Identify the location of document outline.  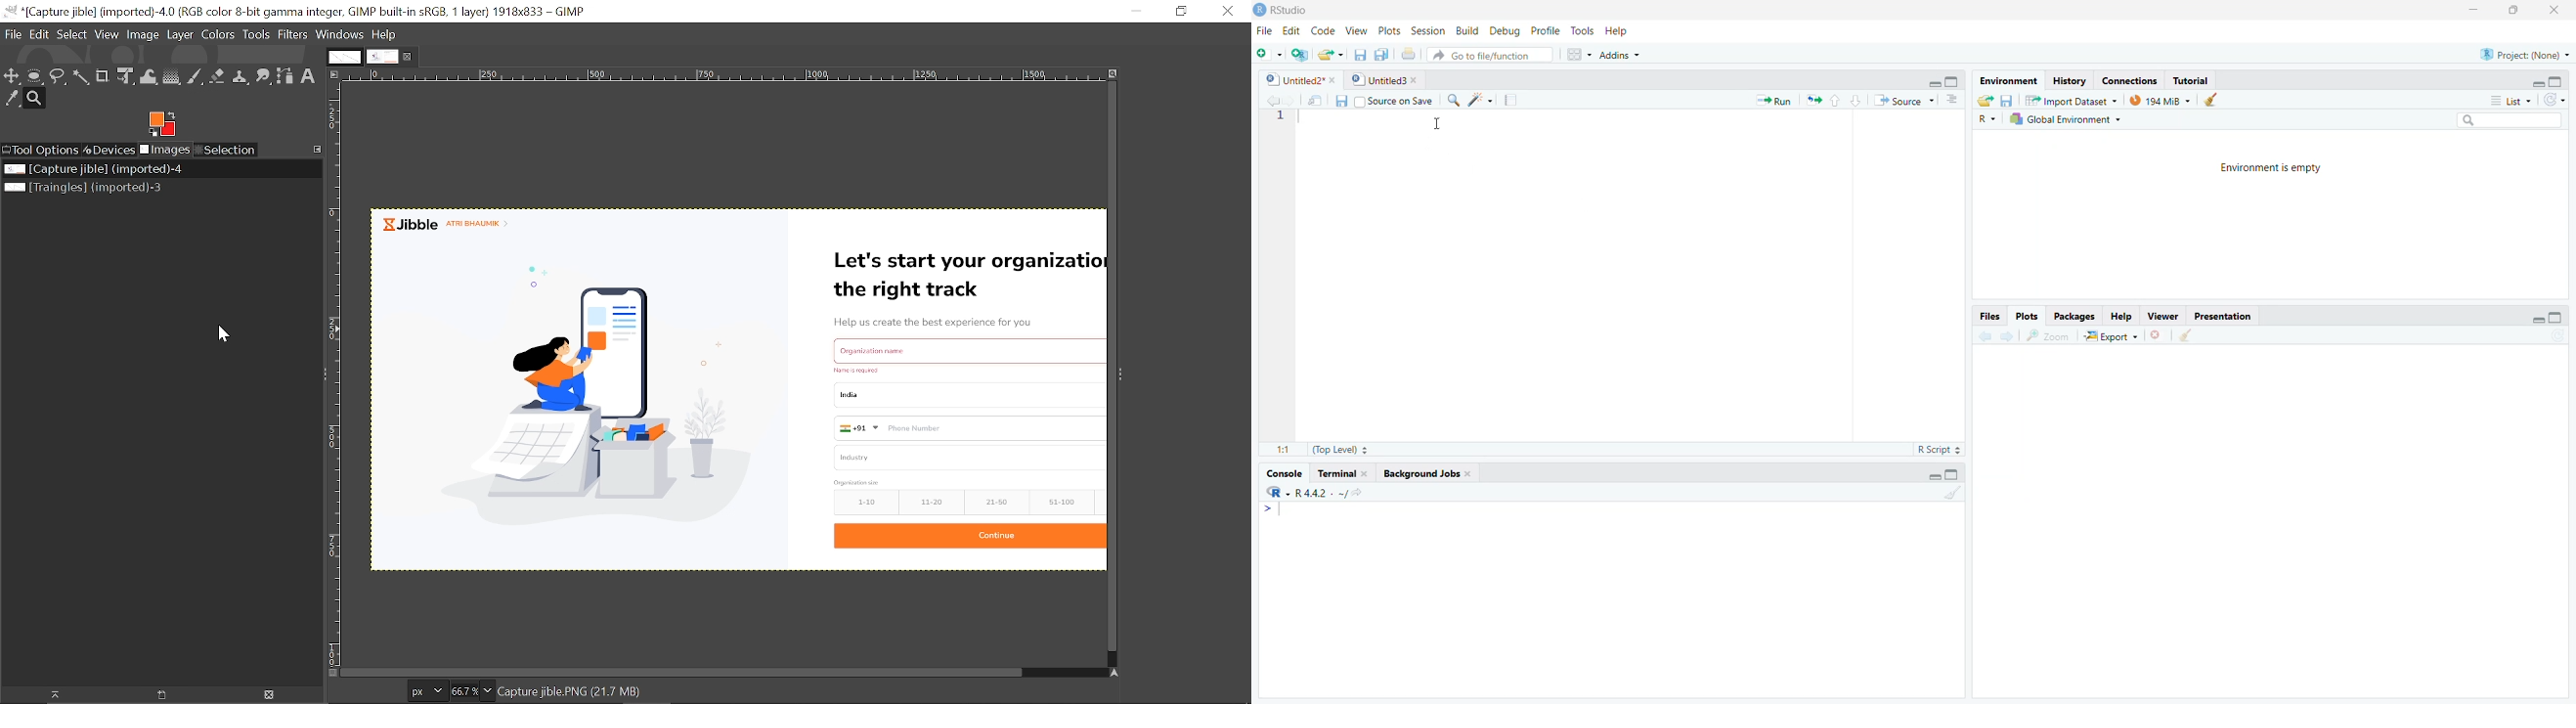
(1953, 101).